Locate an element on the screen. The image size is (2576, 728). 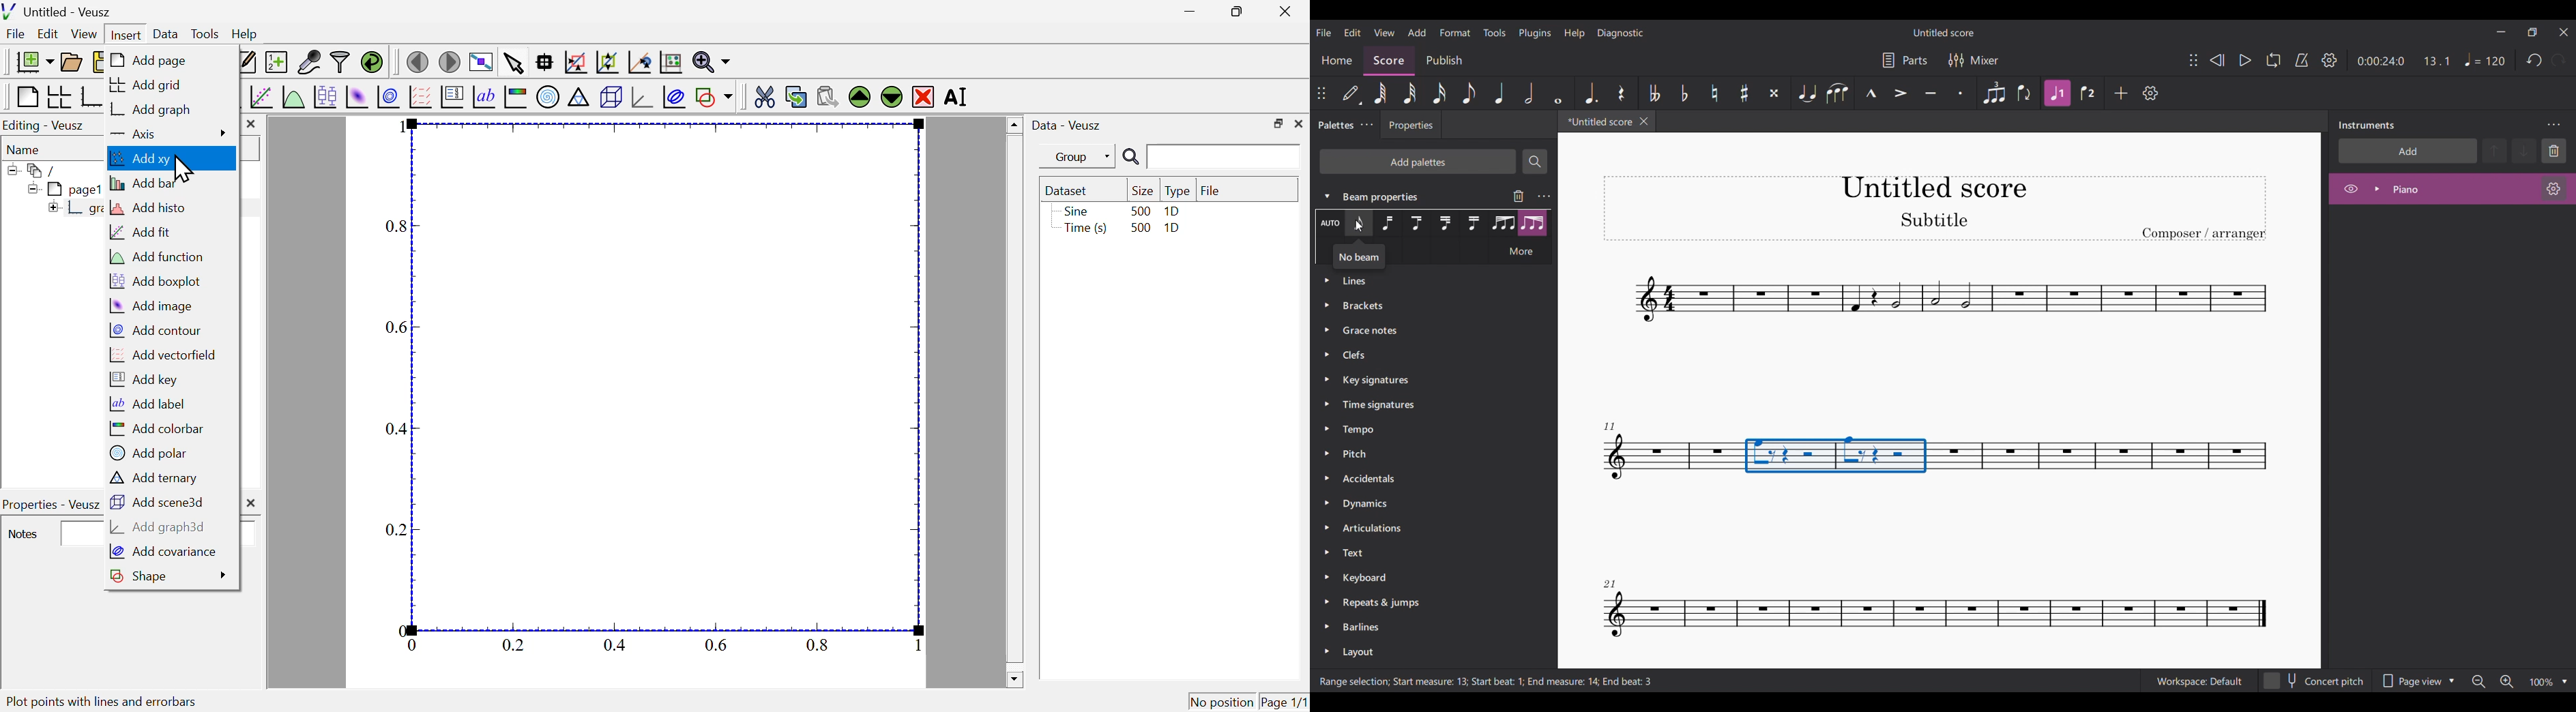
Concert pitch is located at coordinates (2314, 678).